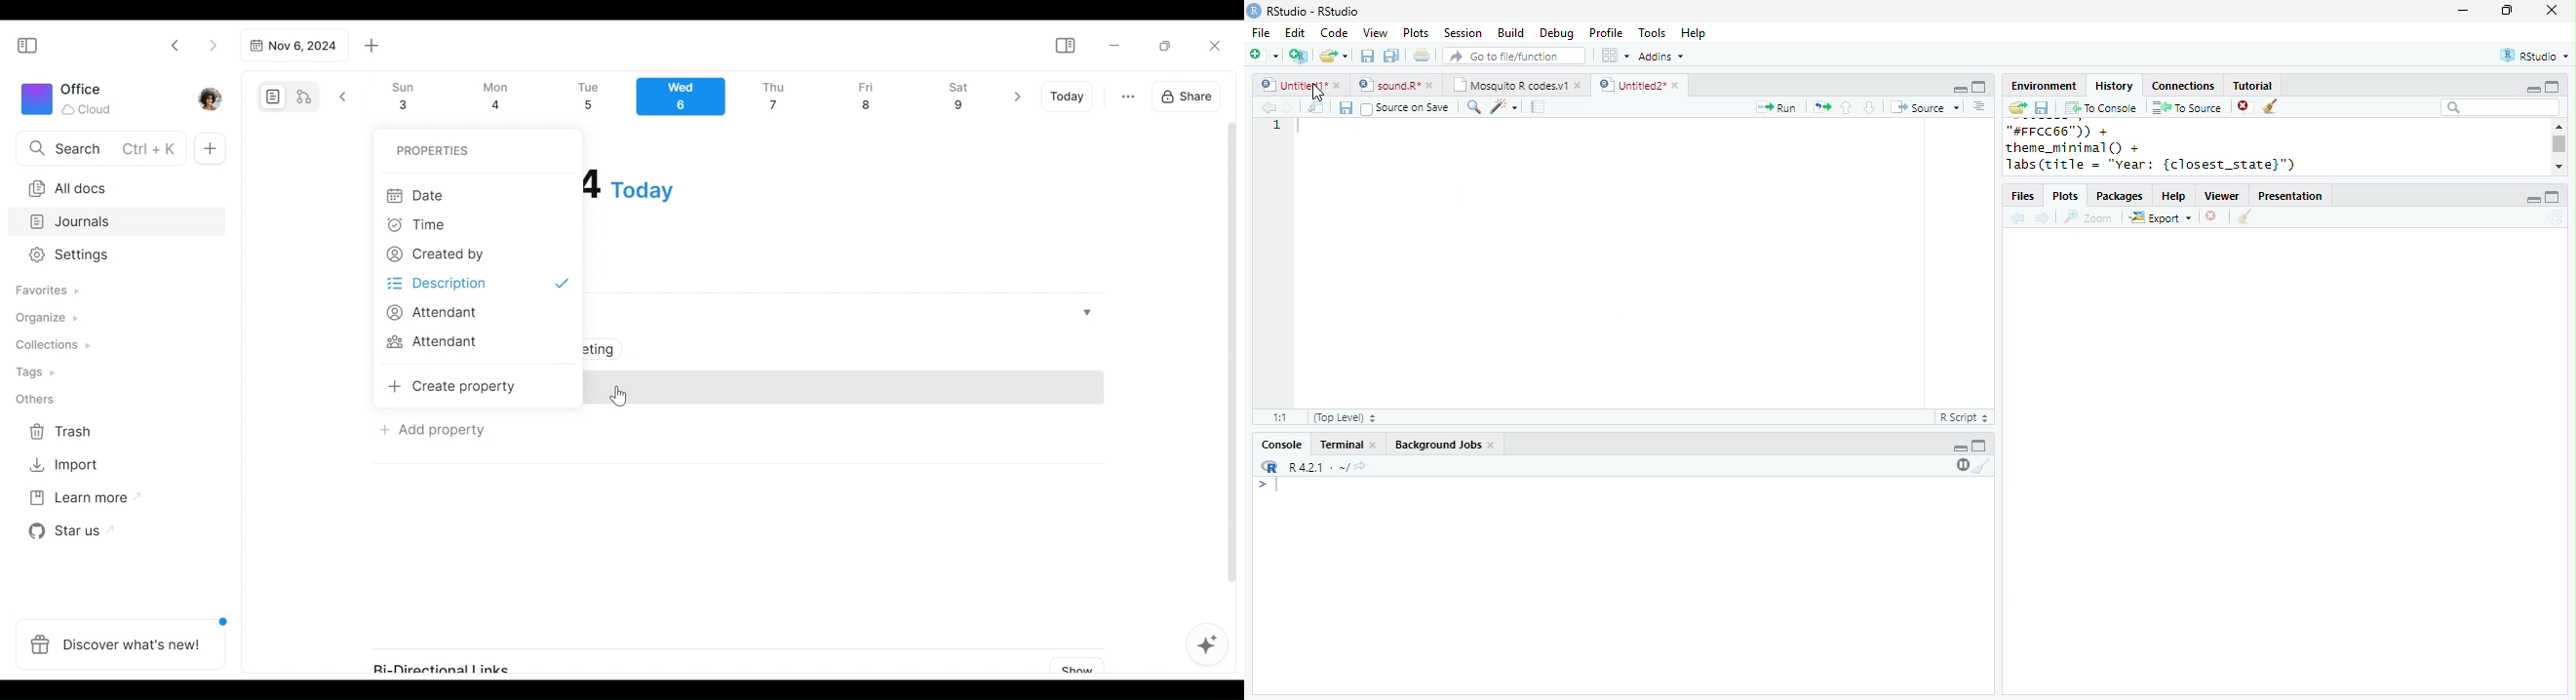  What do you see at coordinates (2042, 108) in the screenshot?
I see `save` at bounding box center [2042, 108].